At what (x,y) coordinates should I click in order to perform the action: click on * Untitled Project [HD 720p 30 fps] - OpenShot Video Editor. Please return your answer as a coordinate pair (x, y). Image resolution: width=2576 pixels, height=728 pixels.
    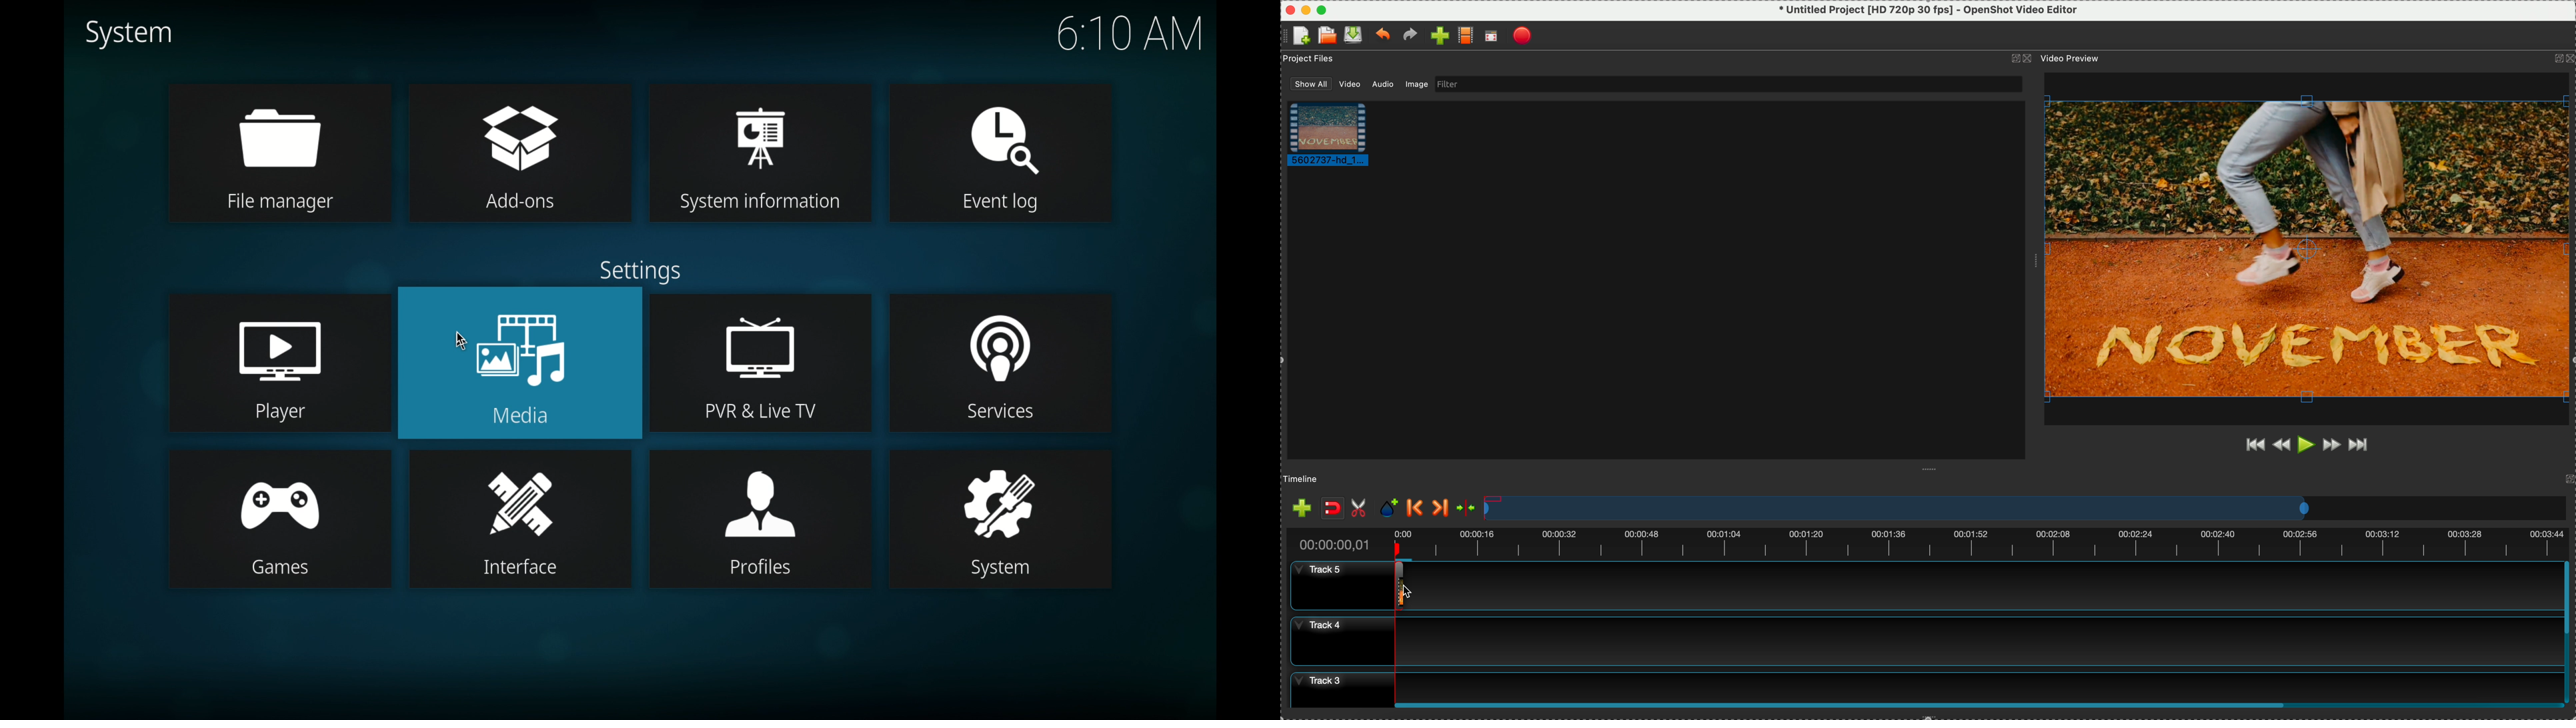
    Looking at the image, I should click on (1929, 10).